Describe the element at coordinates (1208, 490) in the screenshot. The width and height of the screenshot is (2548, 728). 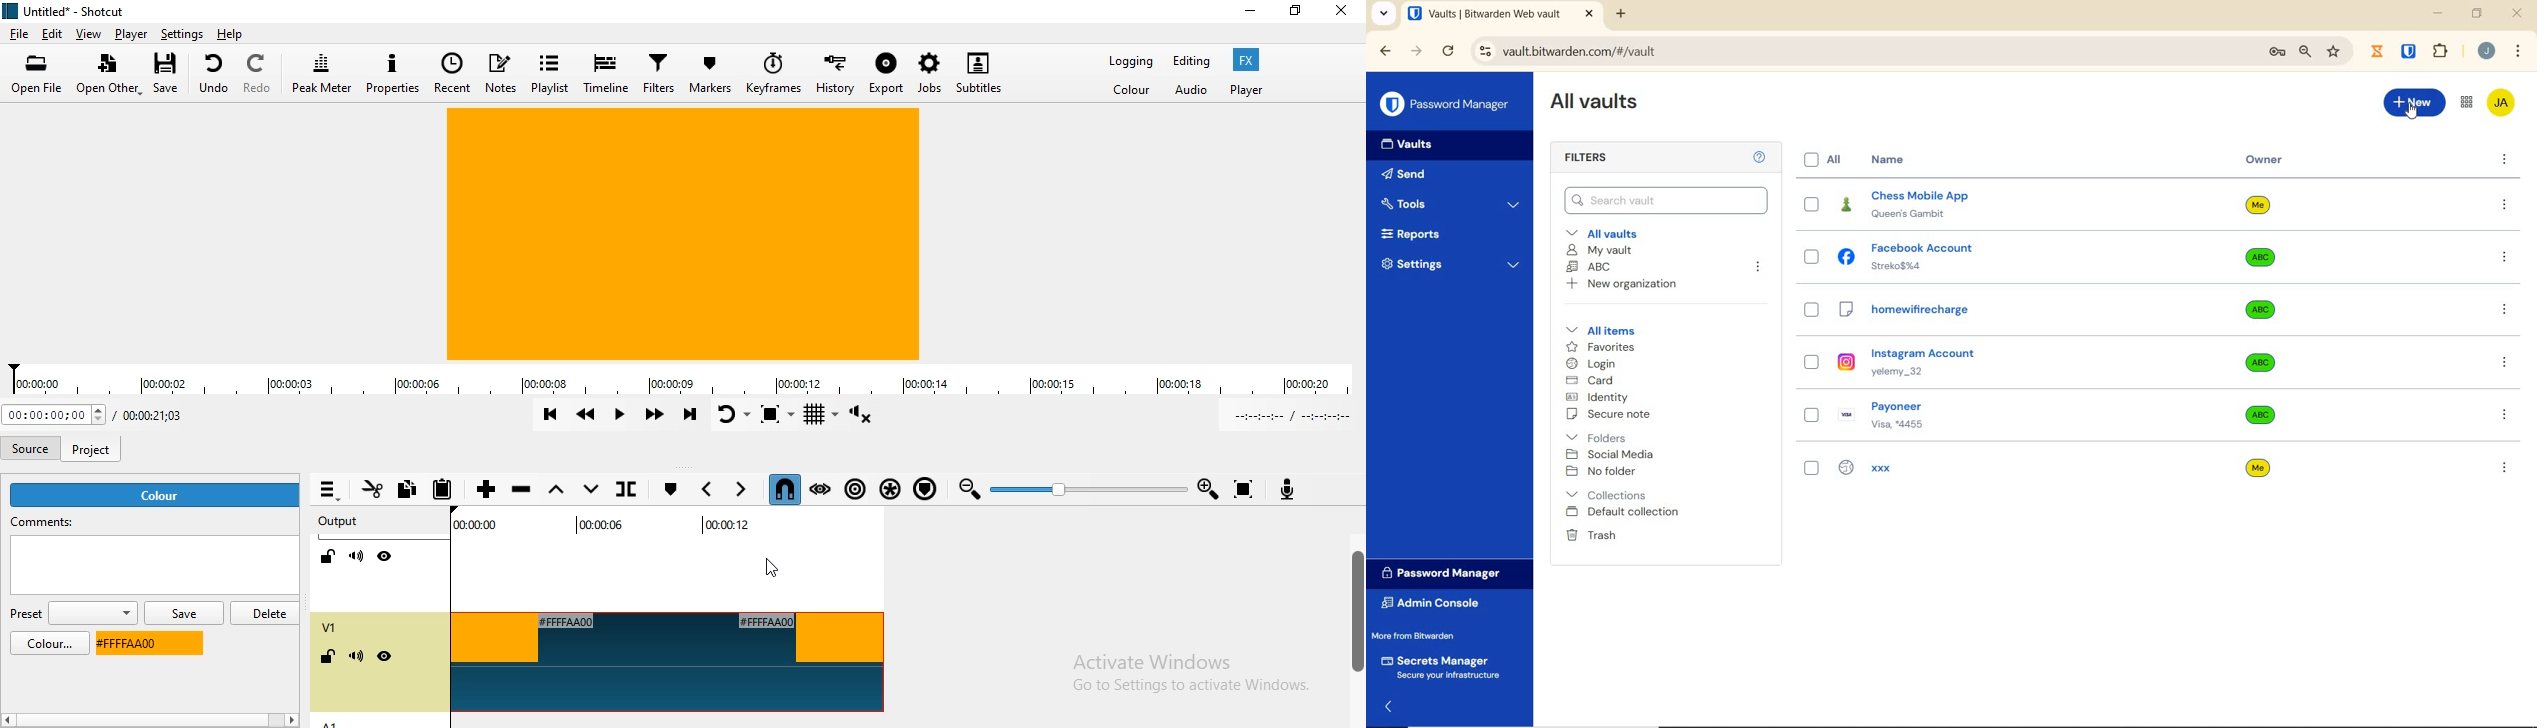
I see `Zoom in` at that location.